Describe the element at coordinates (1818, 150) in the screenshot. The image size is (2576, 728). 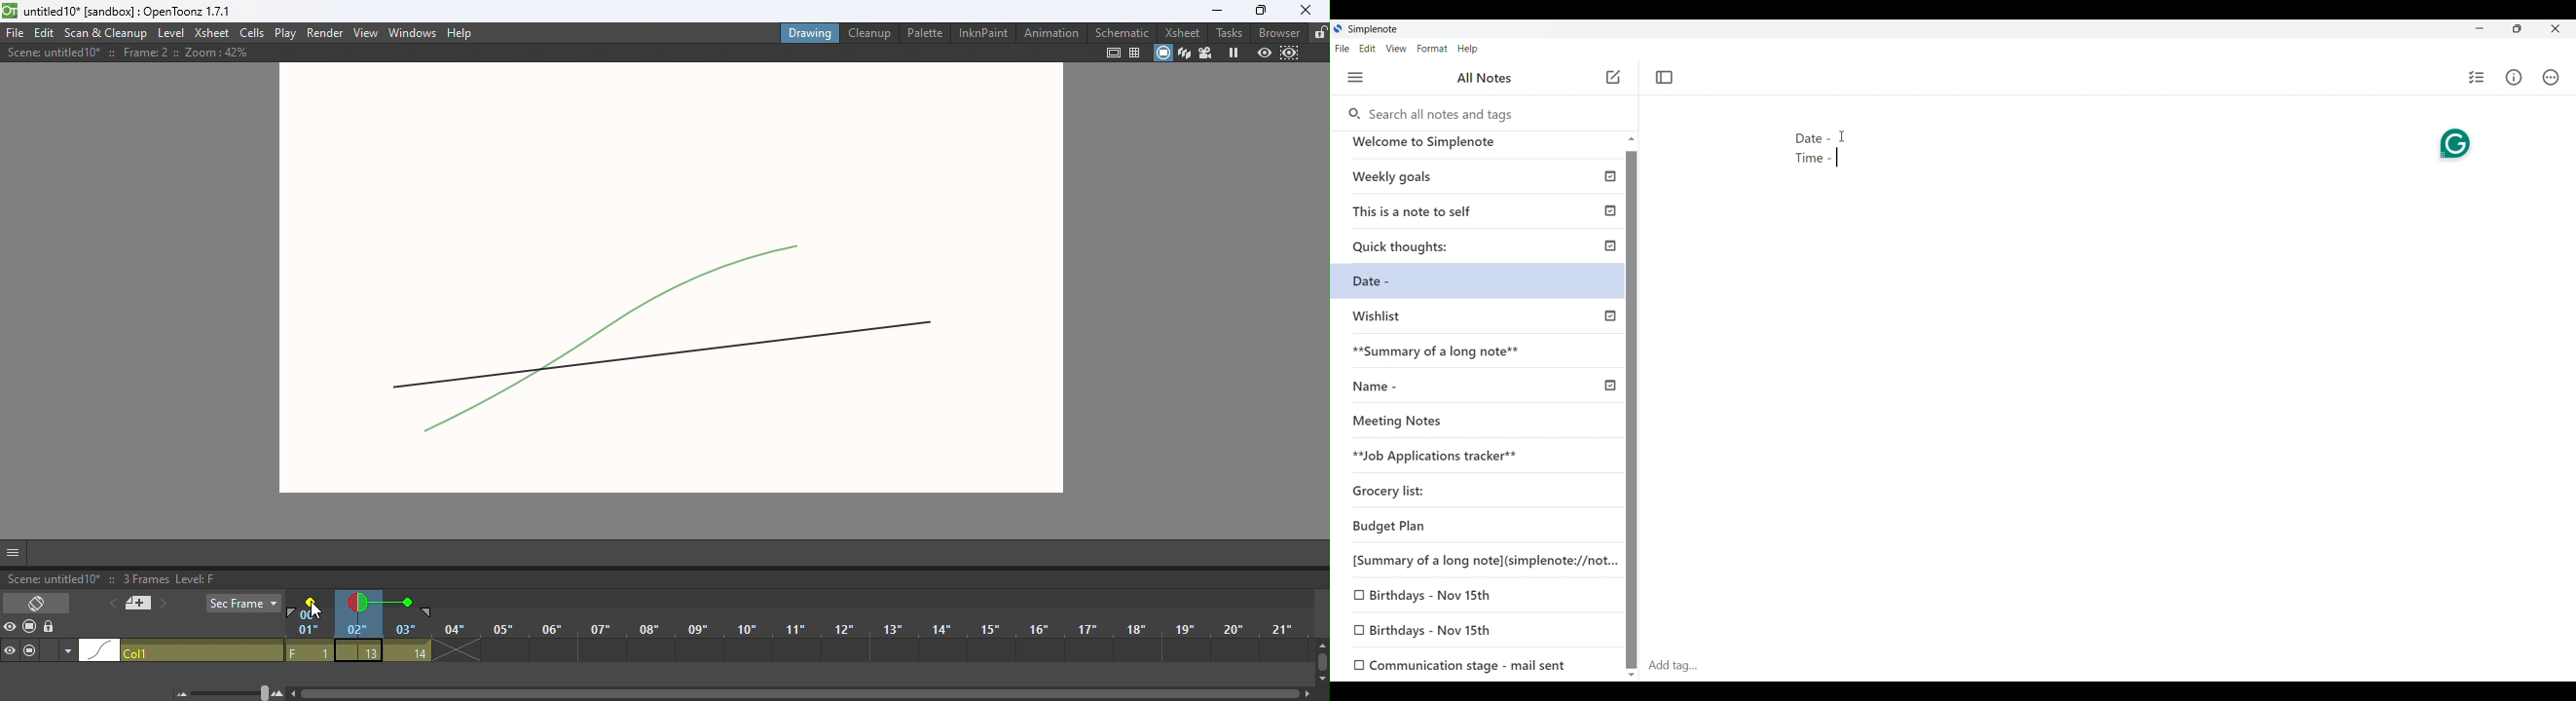
I see `Text pasted` at that location.